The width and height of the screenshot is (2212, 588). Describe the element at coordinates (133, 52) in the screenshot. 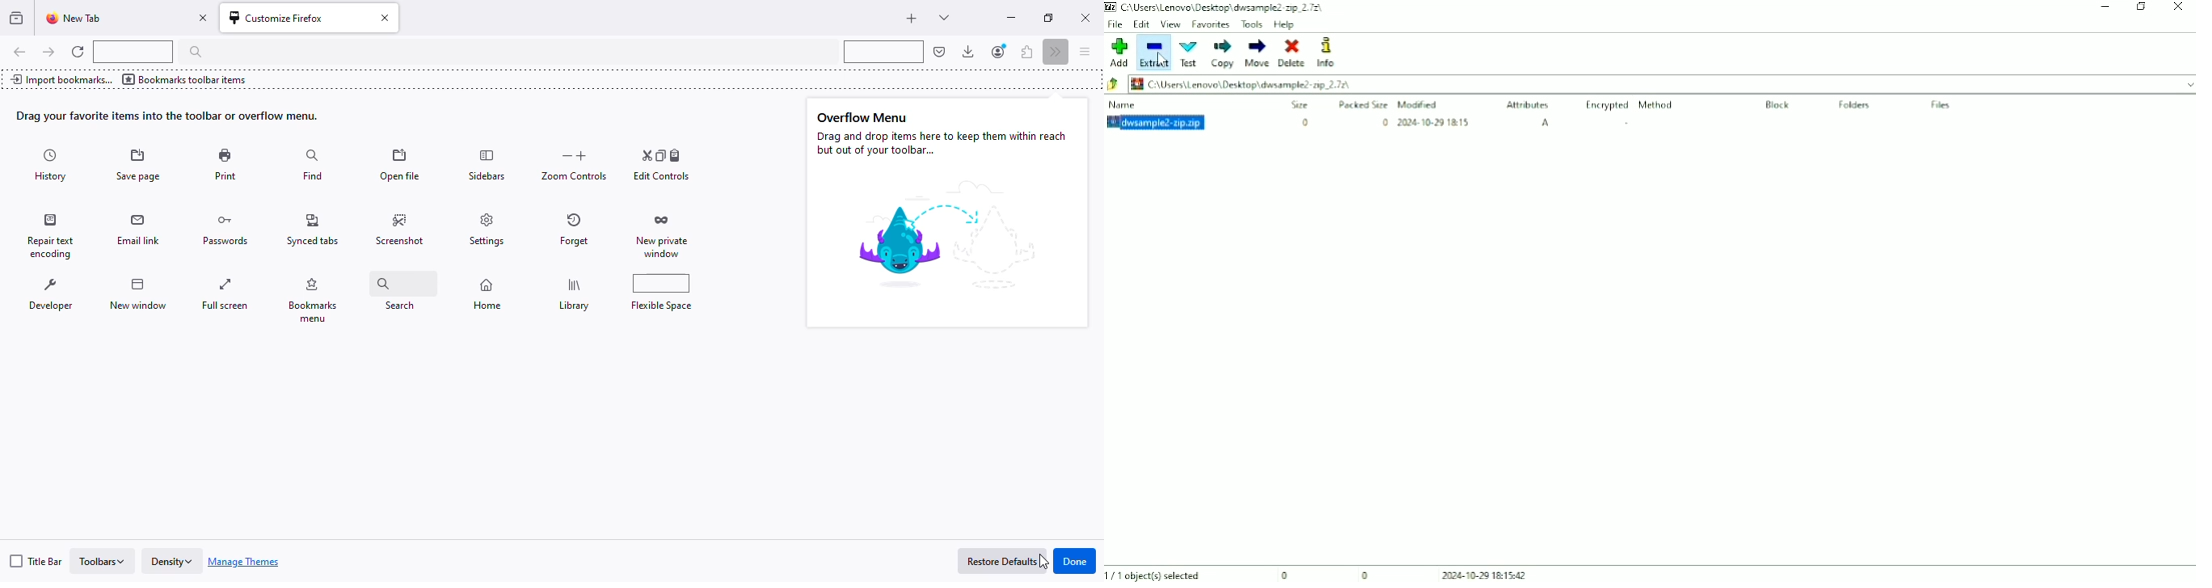

I see `flexible space` at that location.